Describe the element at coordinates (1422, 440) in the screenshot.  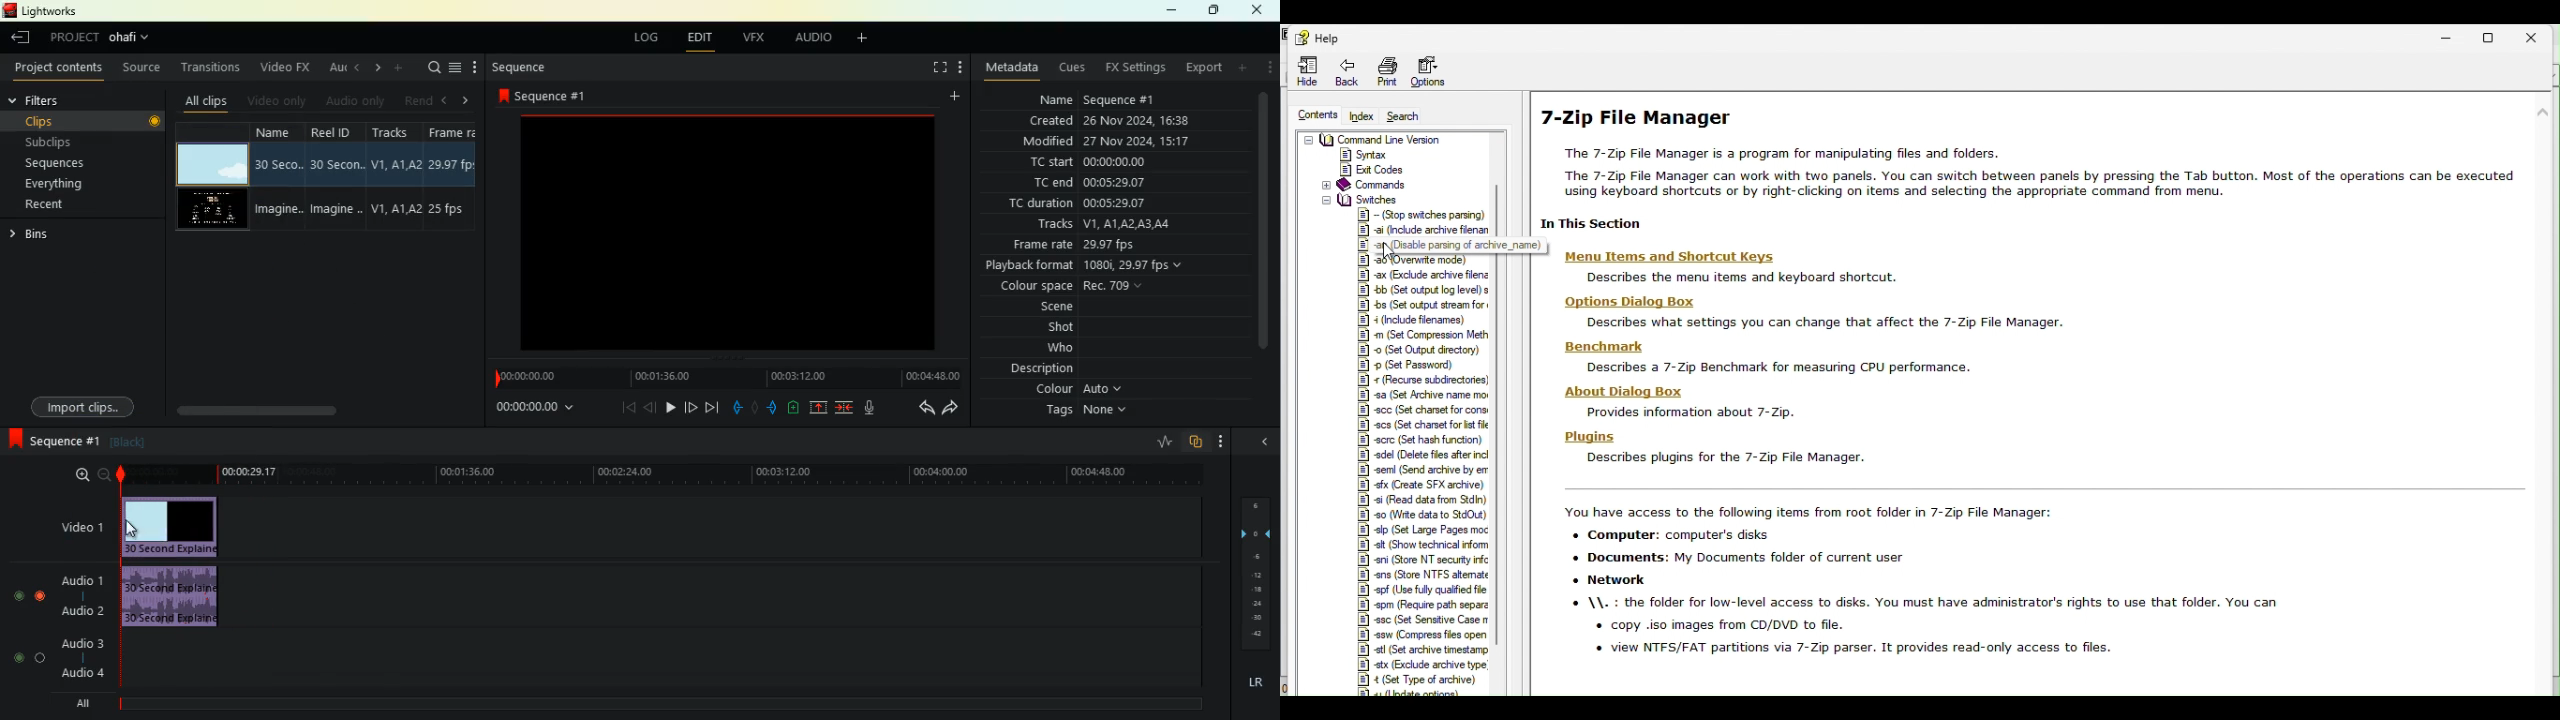
I see `|#] secre (Set hash function)` at that location.